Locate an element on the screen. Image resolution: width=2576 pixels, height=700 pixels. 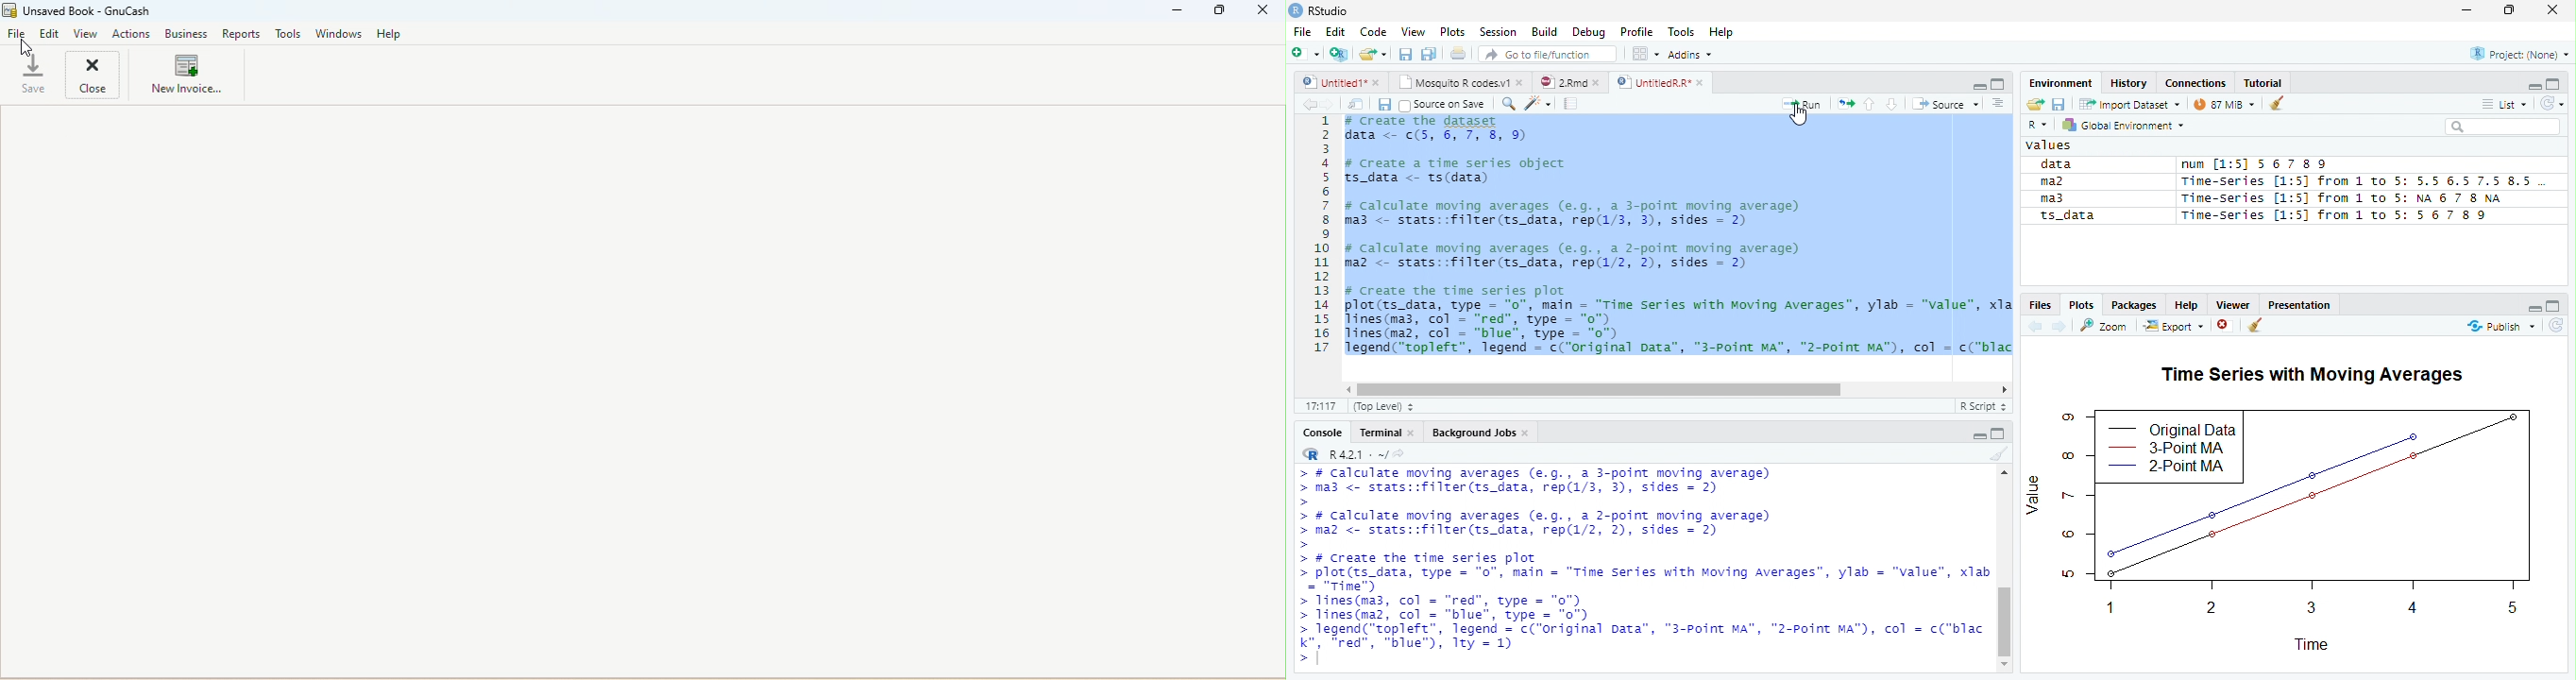
ma2 is located at coordinates (2061, 180).